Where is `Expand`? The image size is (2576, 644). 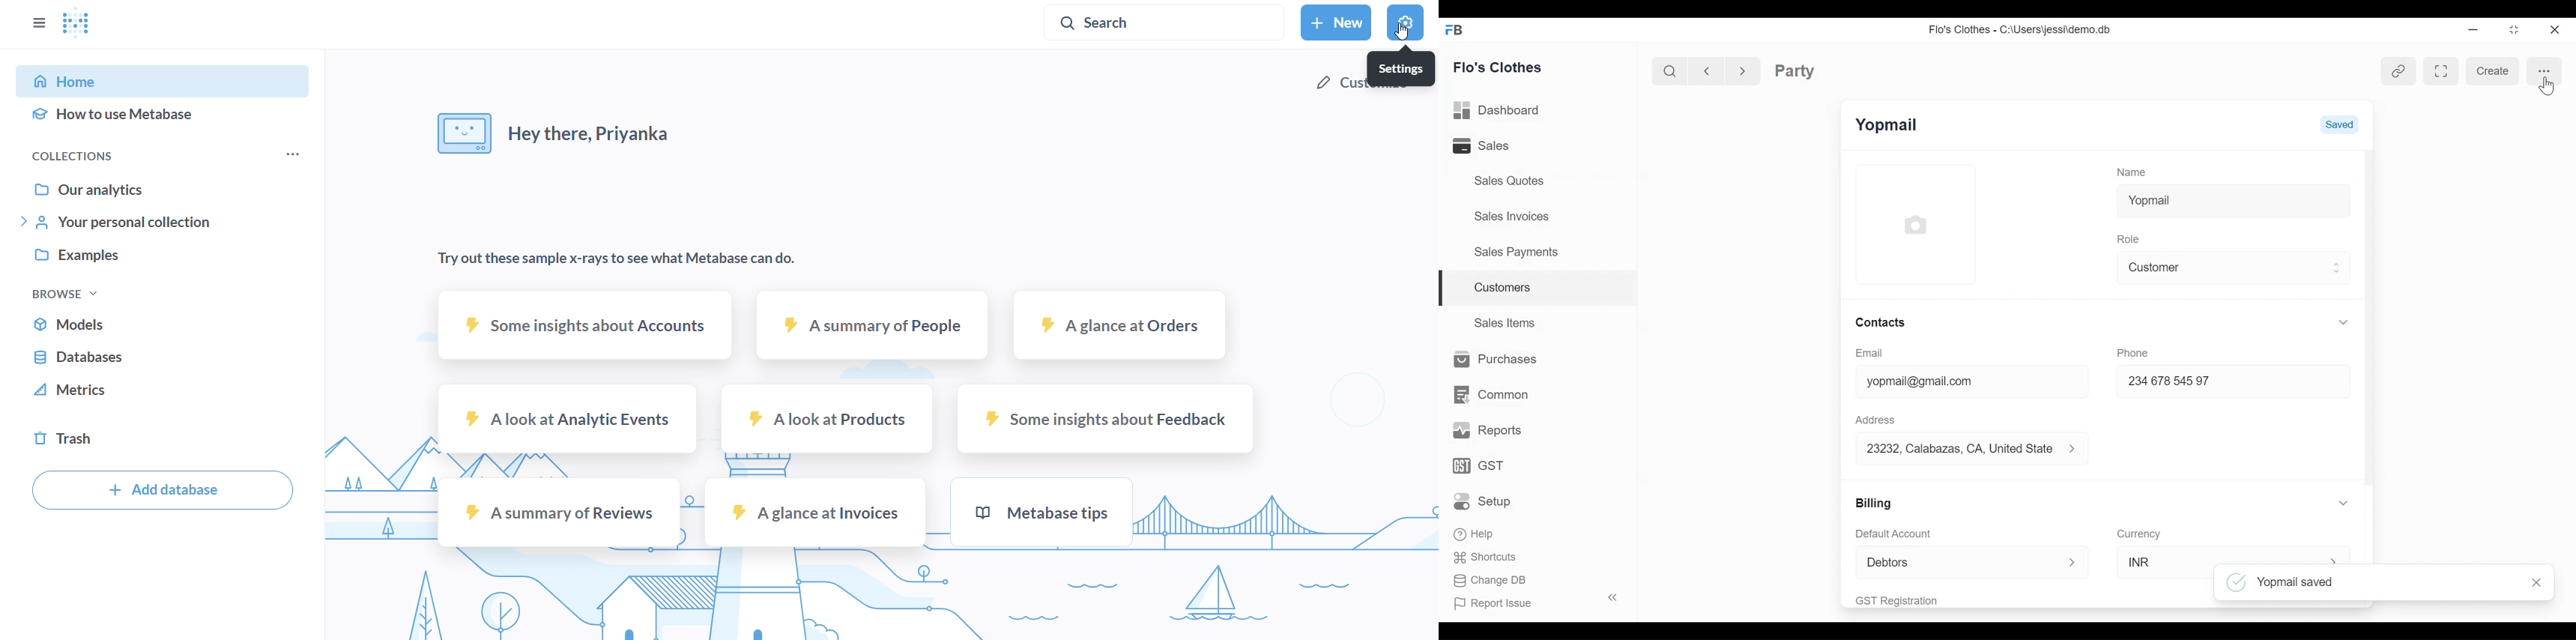 Expand is located at coordinates (2344, 503).